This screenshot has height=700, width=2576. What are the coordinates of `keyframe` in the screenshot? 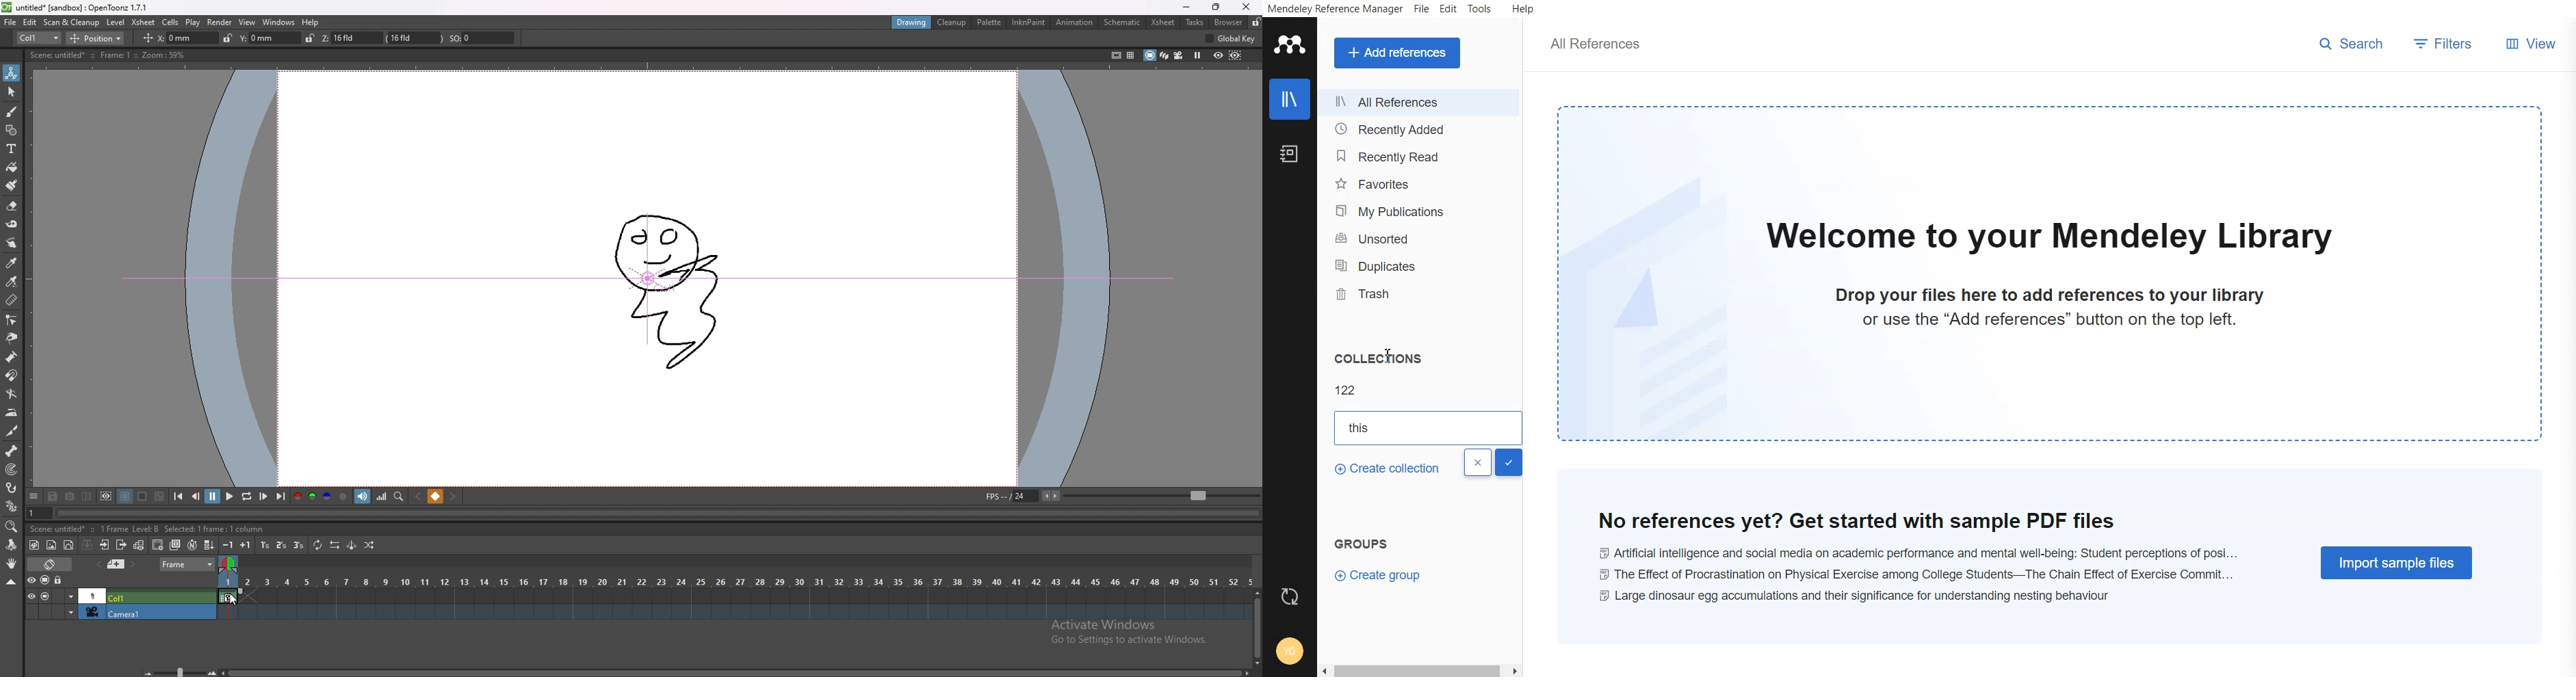 It's located at (230, 597).